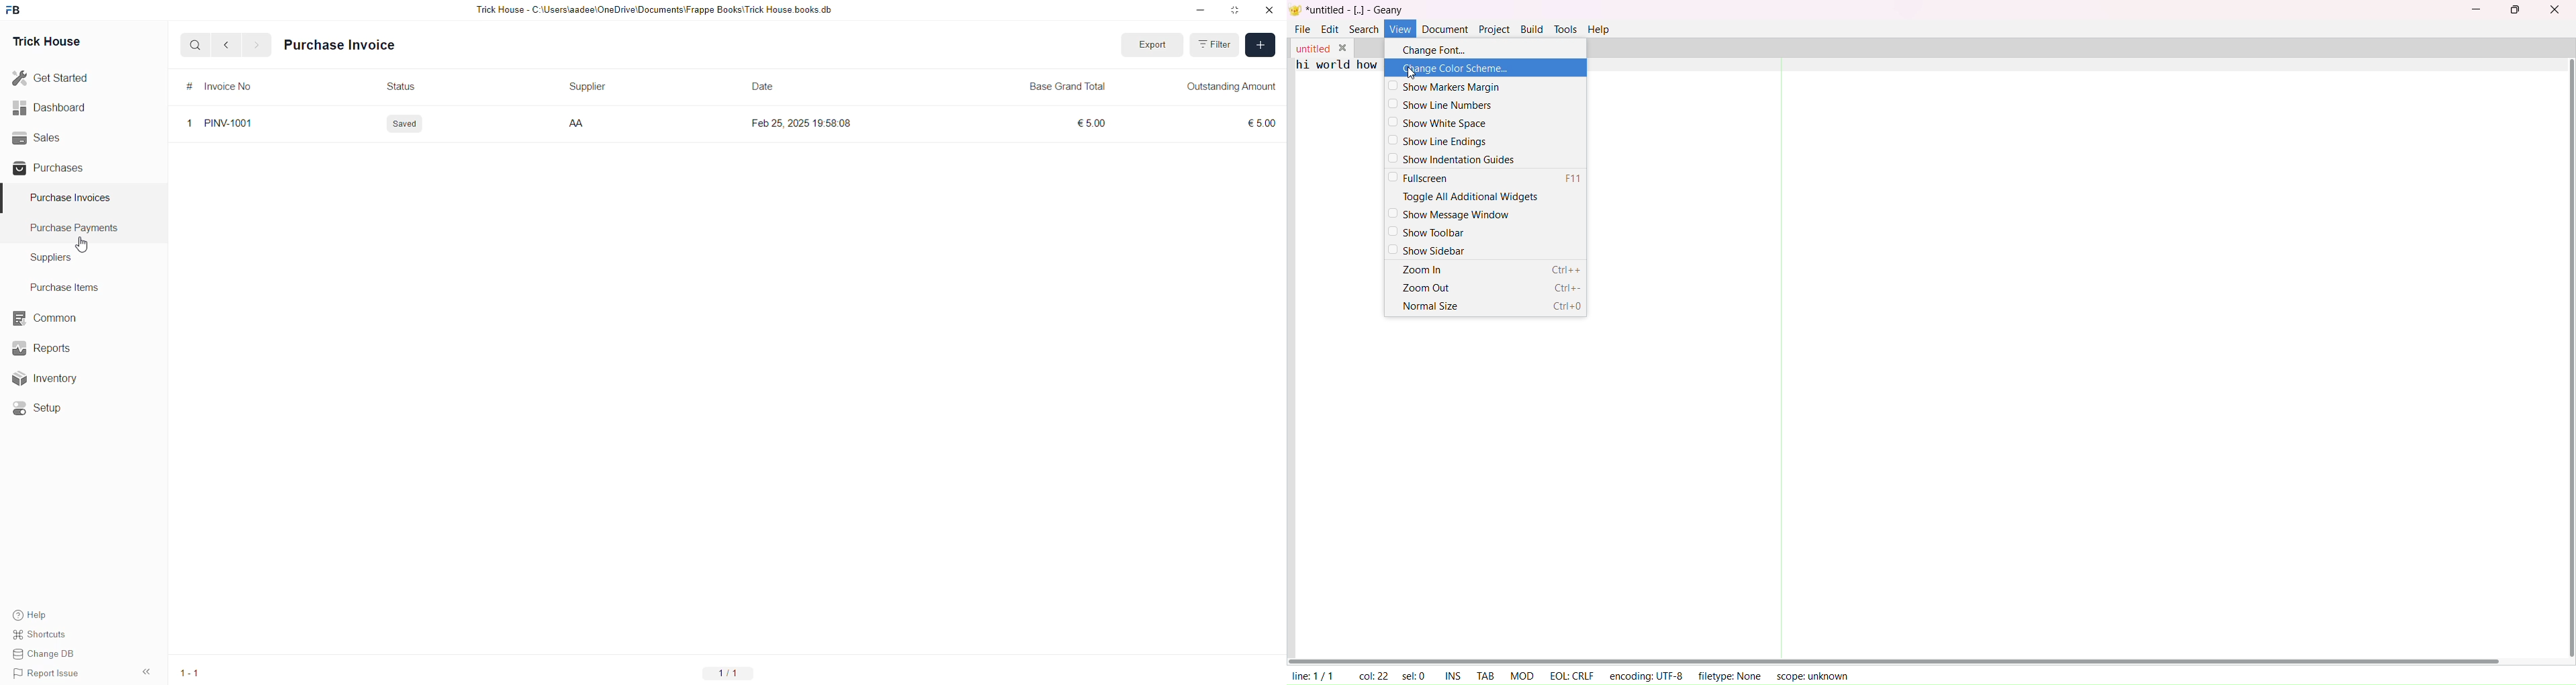 Image resolution: width=2576 pixels, height=700 pixels. I want to click on Sales, so click(38, 137).